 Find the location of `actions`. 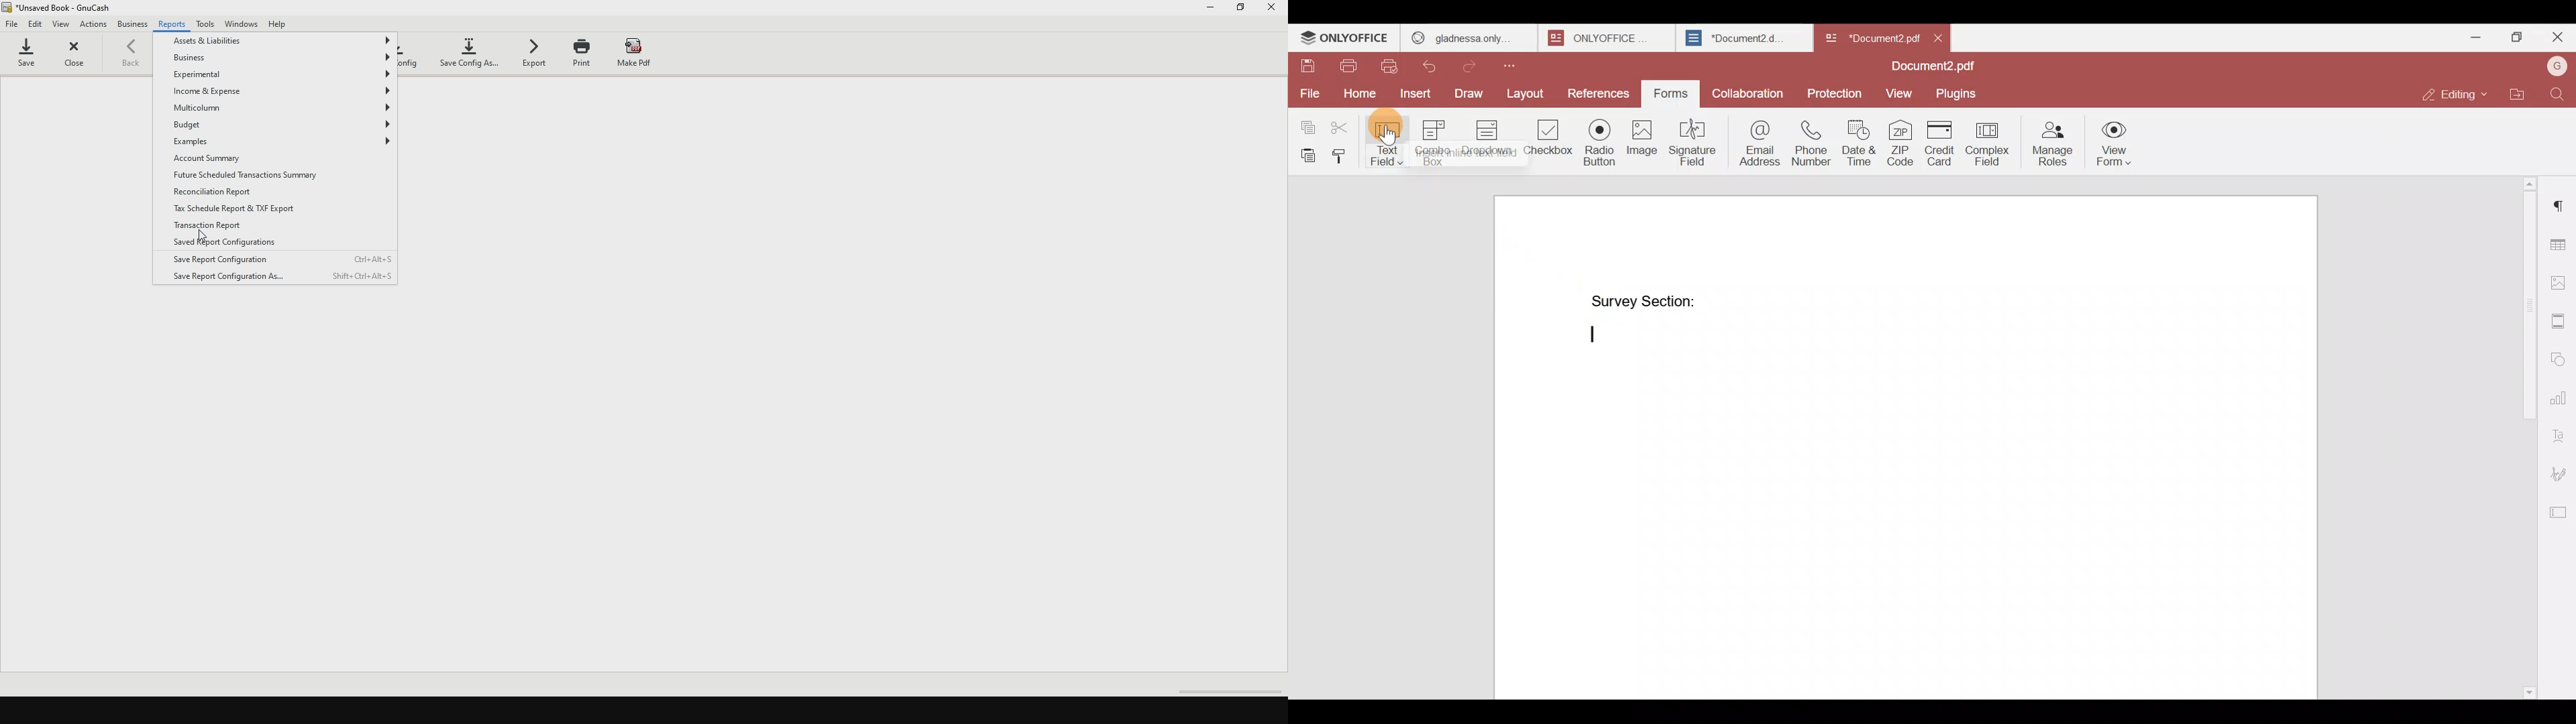

actions is located at coordinates (94, 25).